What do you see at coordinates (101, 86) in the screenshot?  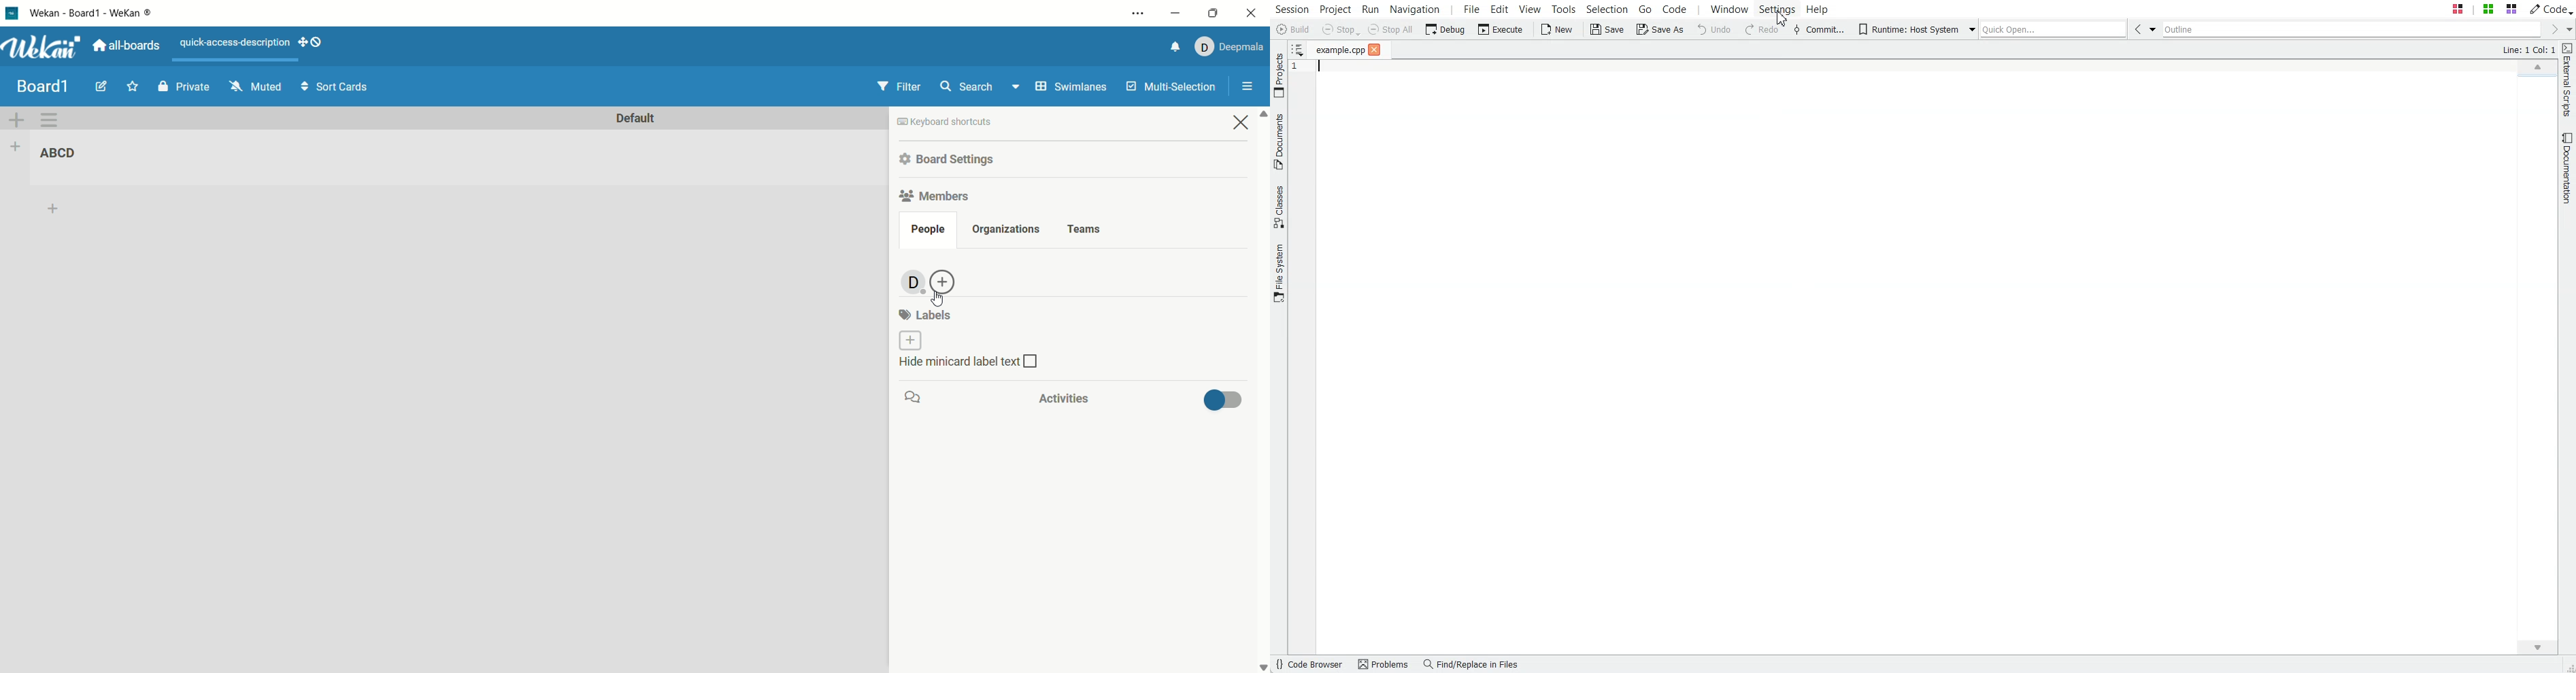 I see `edit` at bounding box center [101, 86].